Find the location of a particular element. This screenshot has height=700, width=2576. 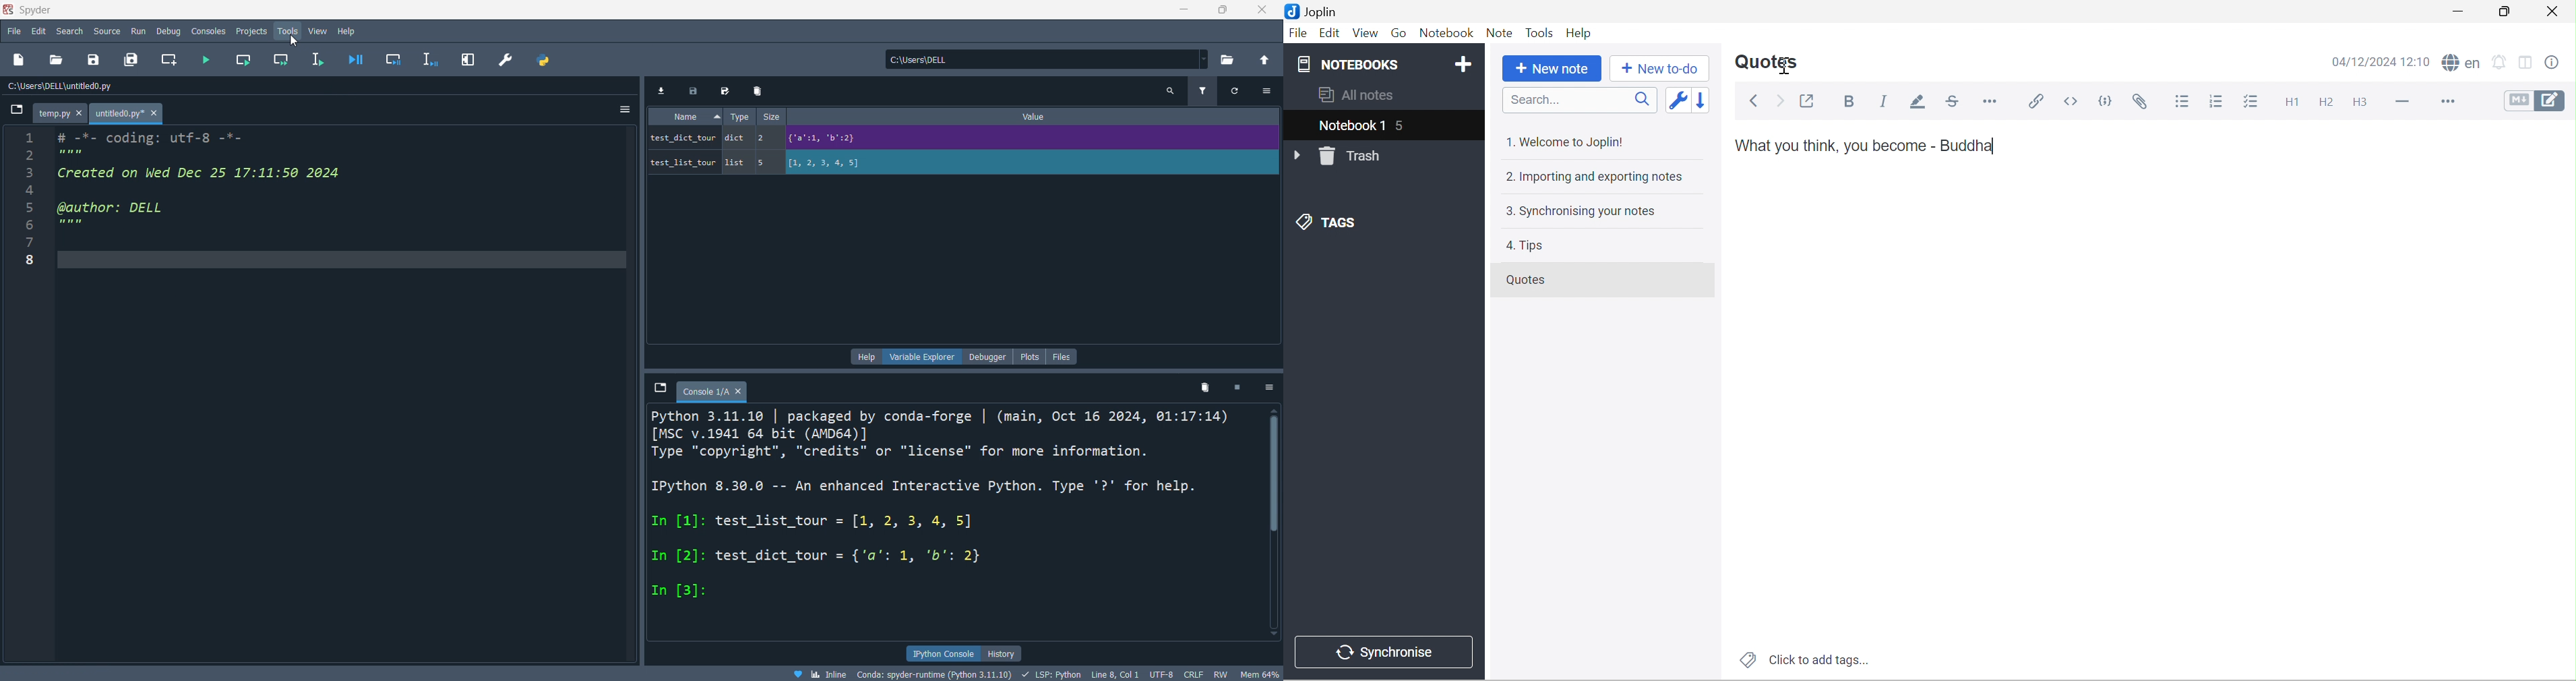

Cursor is located at coordinates (1785, 67).